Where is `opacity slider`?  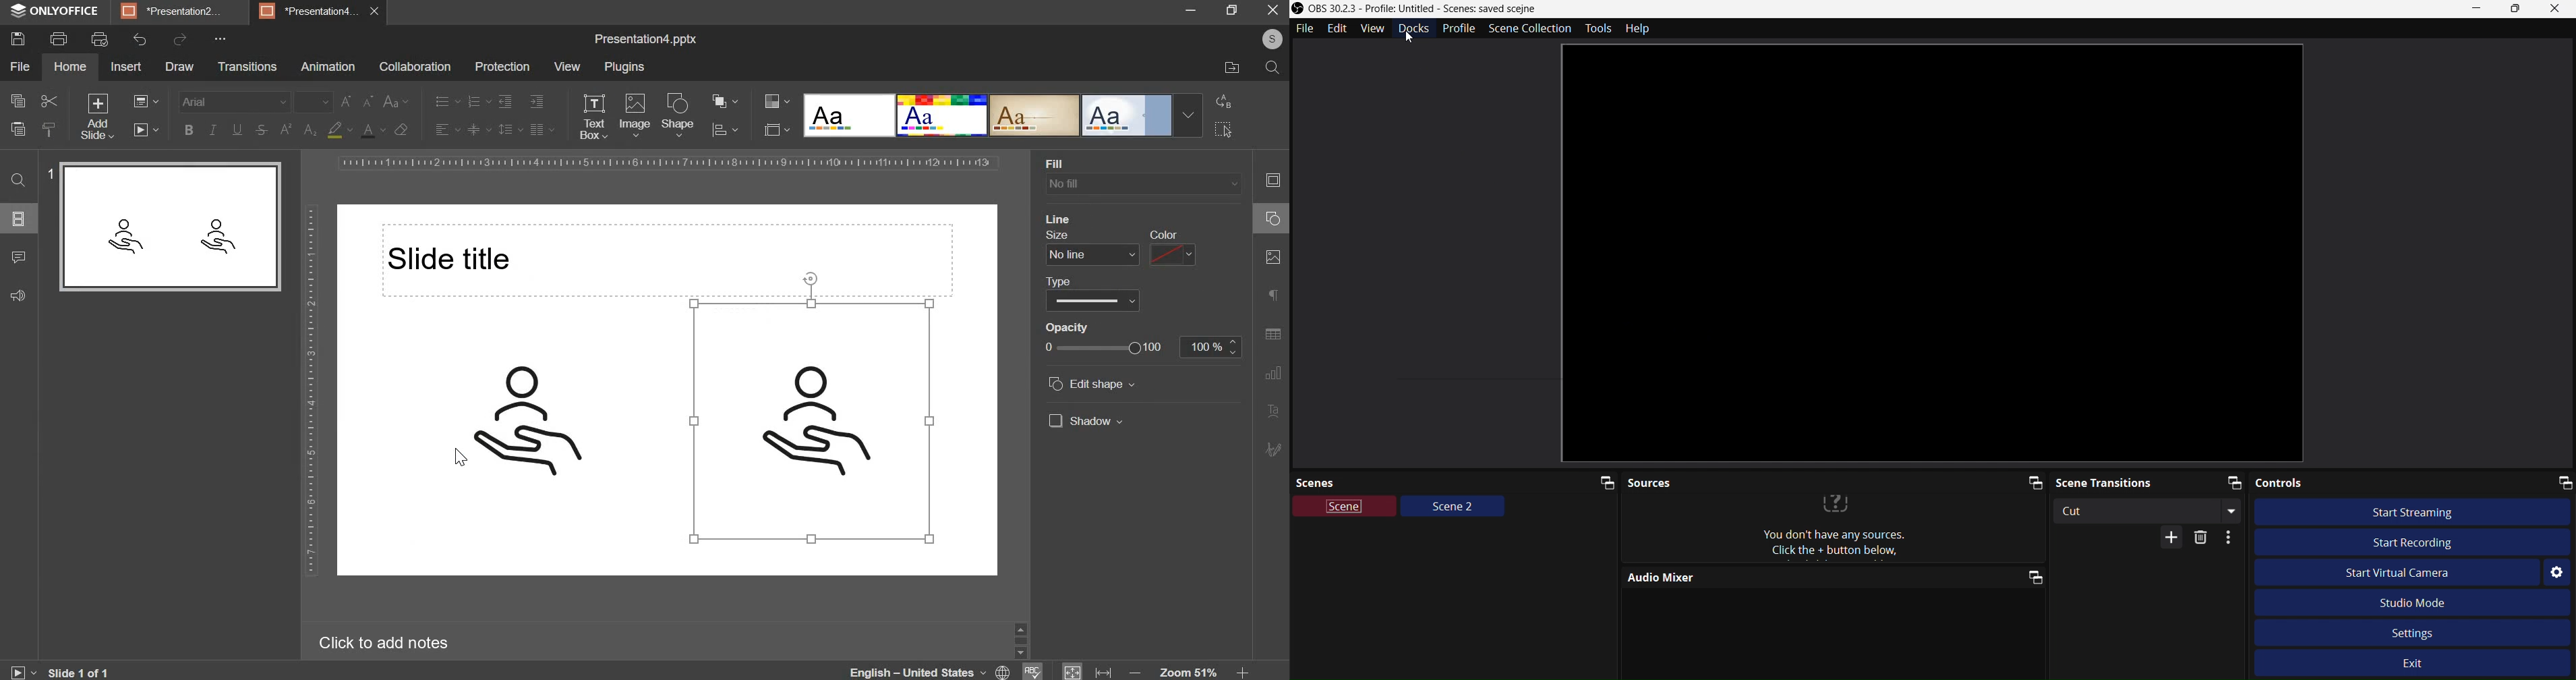 opacity slider is located at coordinates (1103, 347).